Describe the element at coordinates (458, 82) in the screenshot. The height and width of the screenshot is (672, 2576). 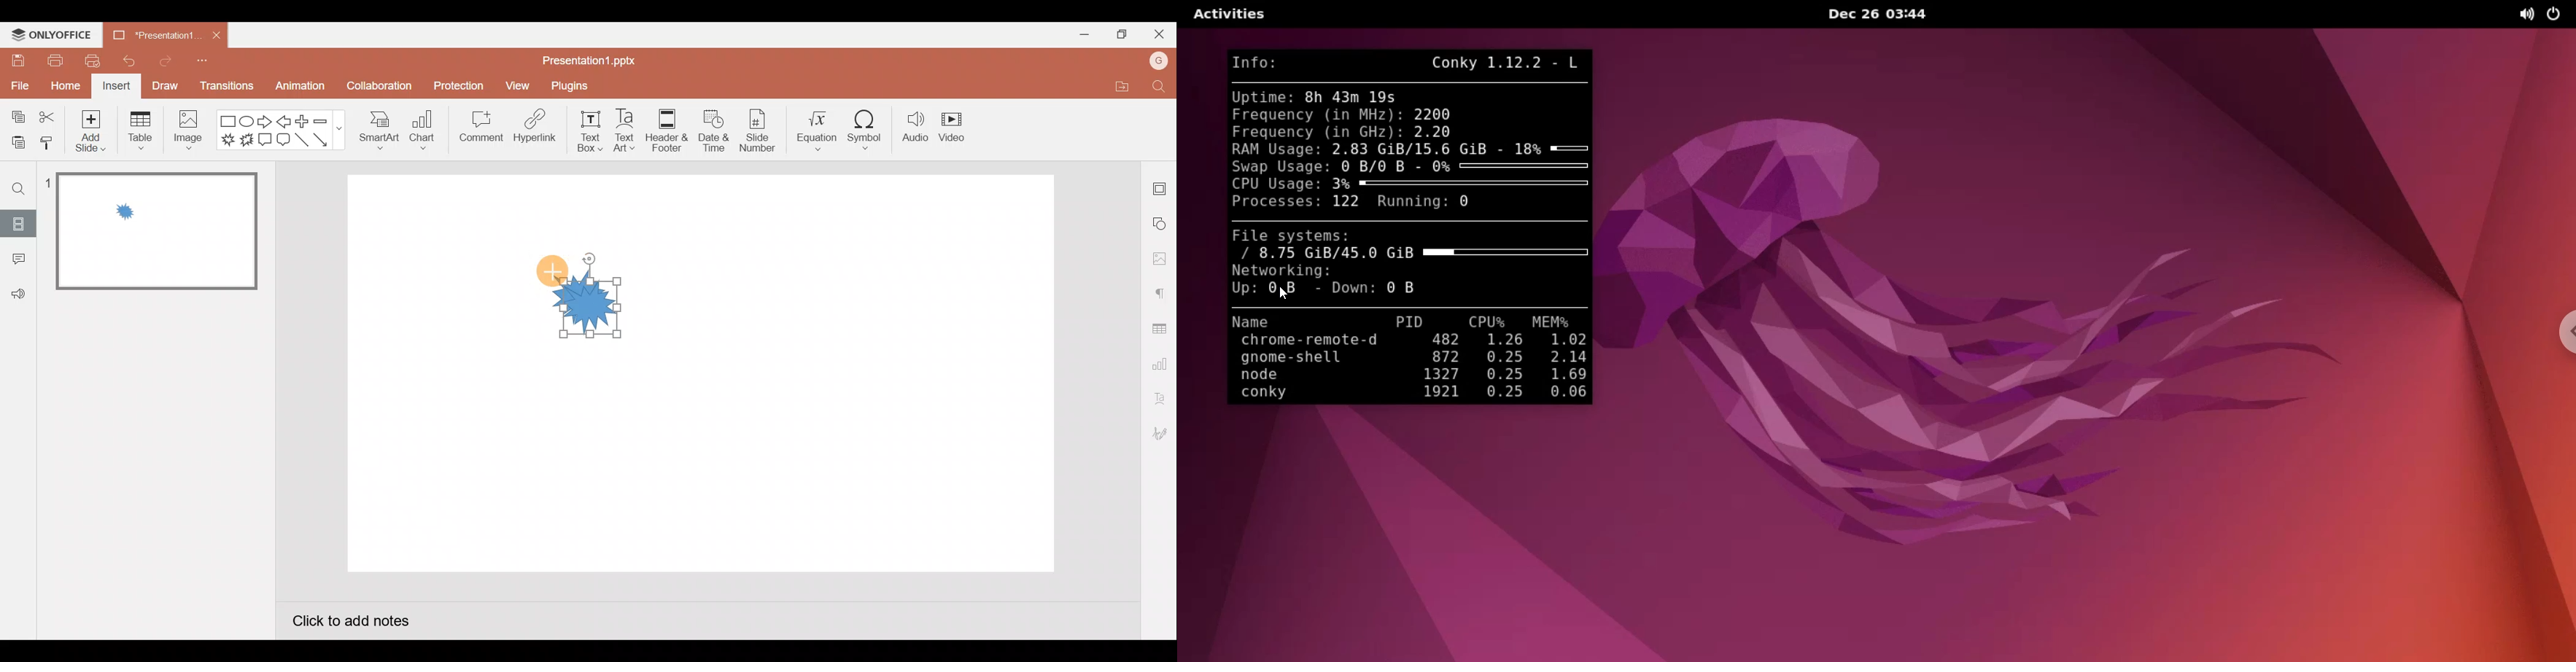
I see `Protection` at that location.